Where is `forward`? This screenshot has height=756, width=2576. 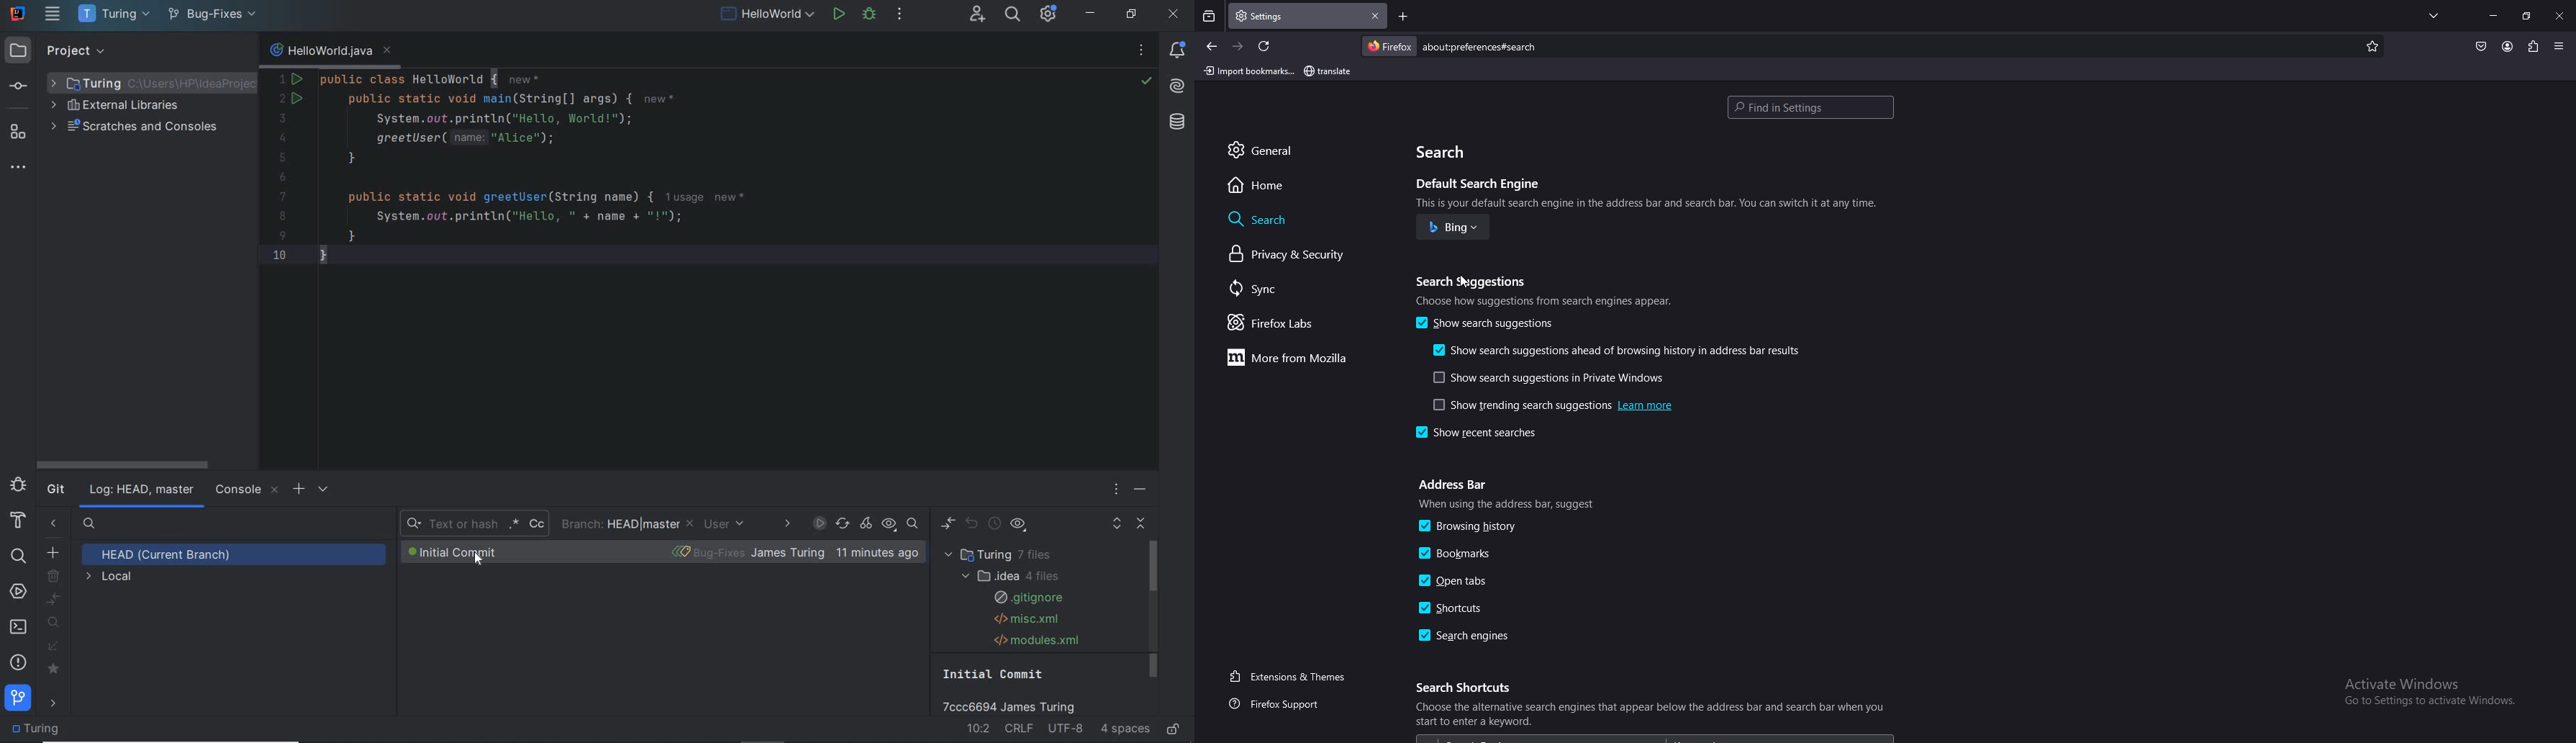
forward is located at coordinates (1240, 46).